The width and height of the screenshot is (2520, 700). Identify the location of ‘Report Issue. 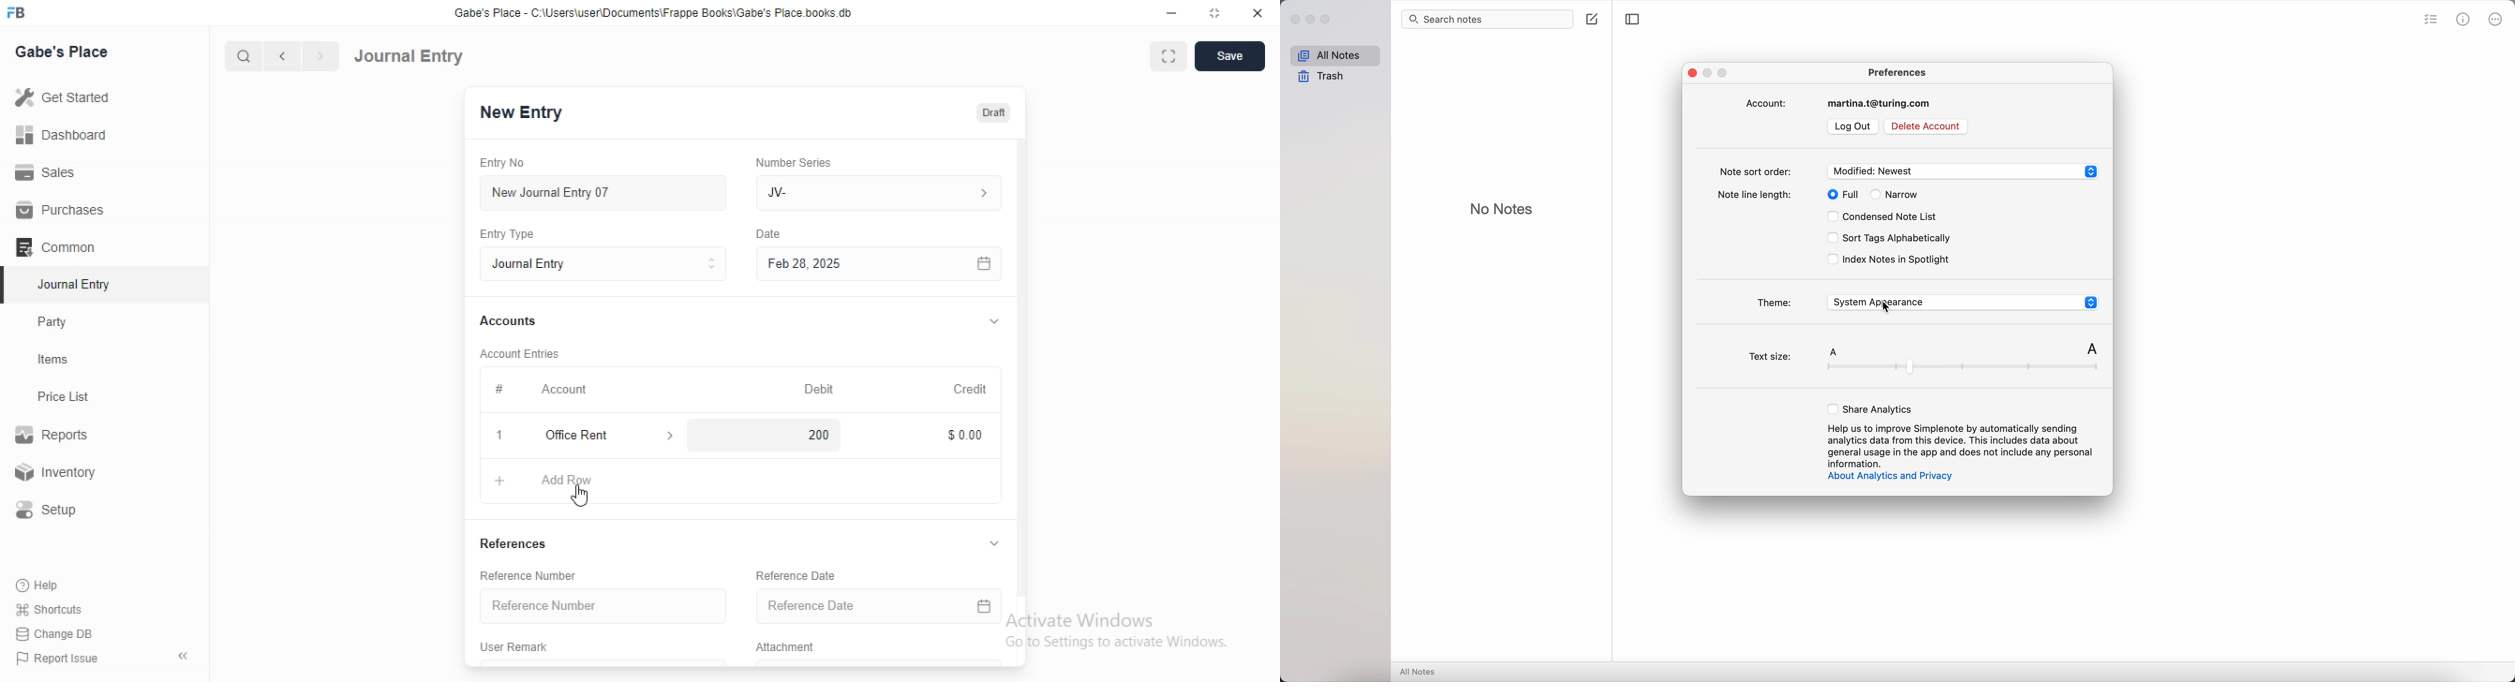
(55, 658).